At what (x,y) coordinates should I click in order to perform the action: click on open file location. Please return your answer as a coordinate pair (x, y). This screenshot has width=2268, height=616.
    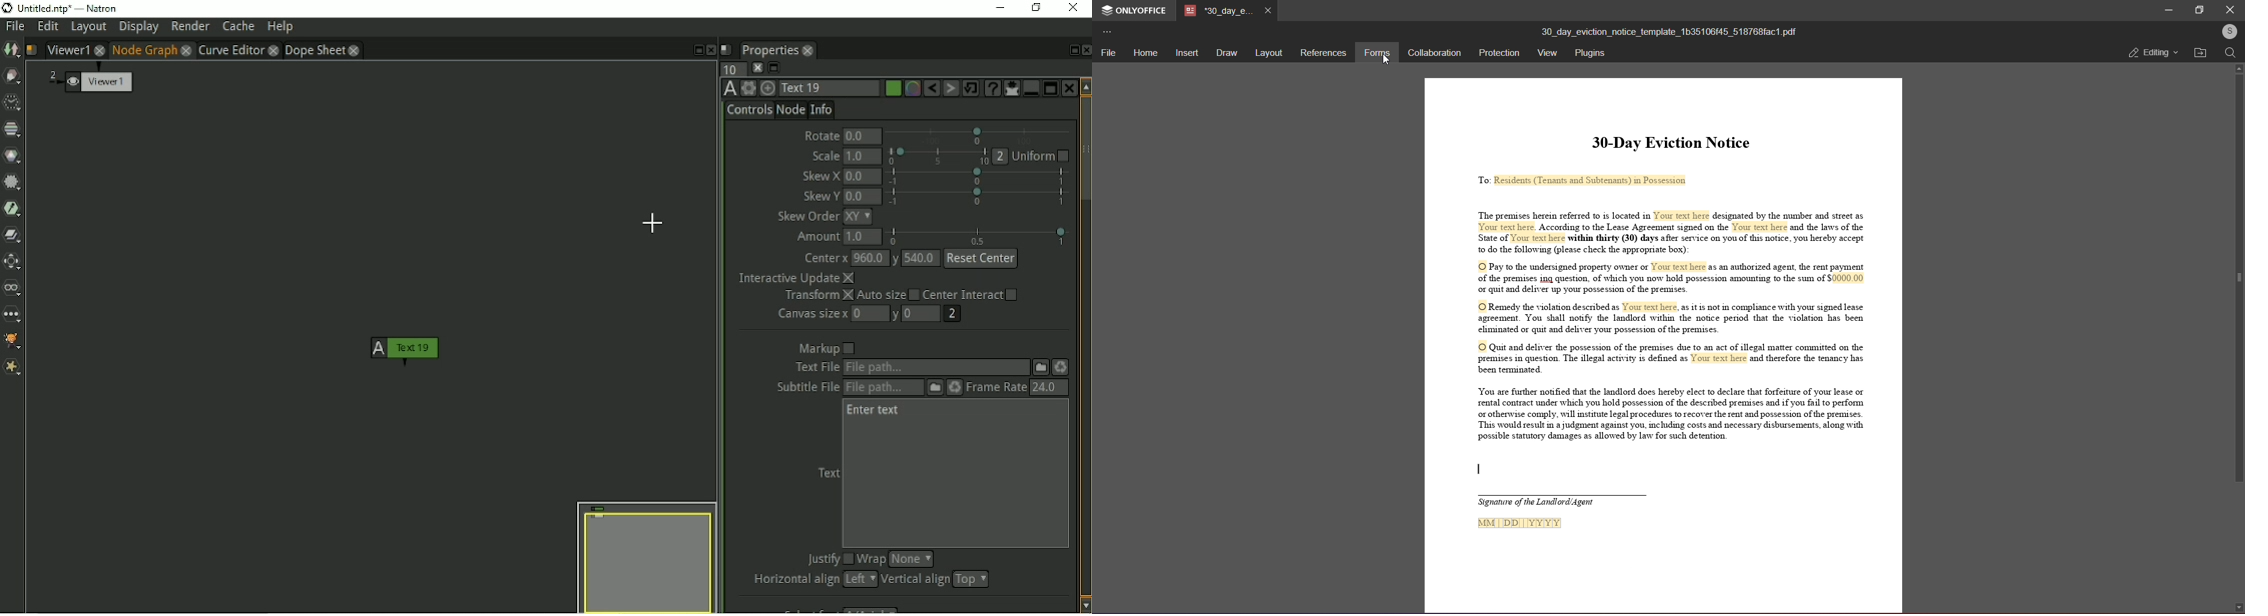
    Looking at the image, I should click on (2200, 53).